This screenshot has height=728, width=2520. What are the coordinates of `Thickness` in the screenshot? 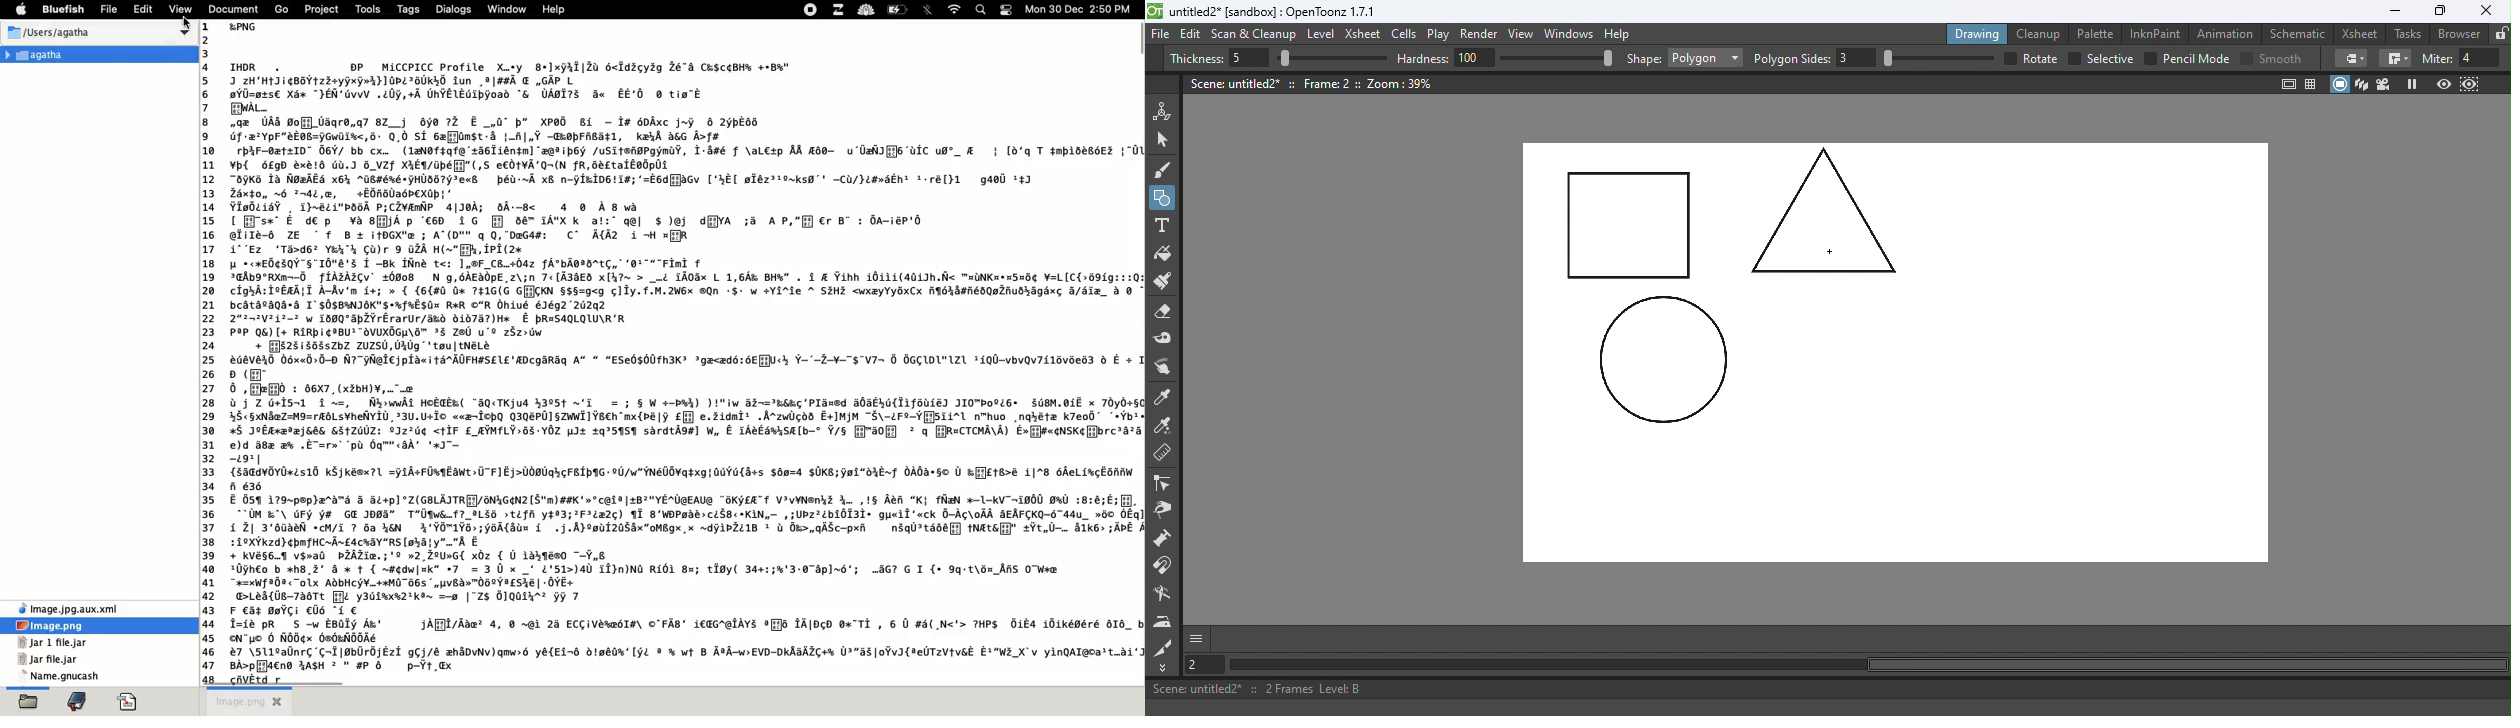 It's located at (1196, 59).